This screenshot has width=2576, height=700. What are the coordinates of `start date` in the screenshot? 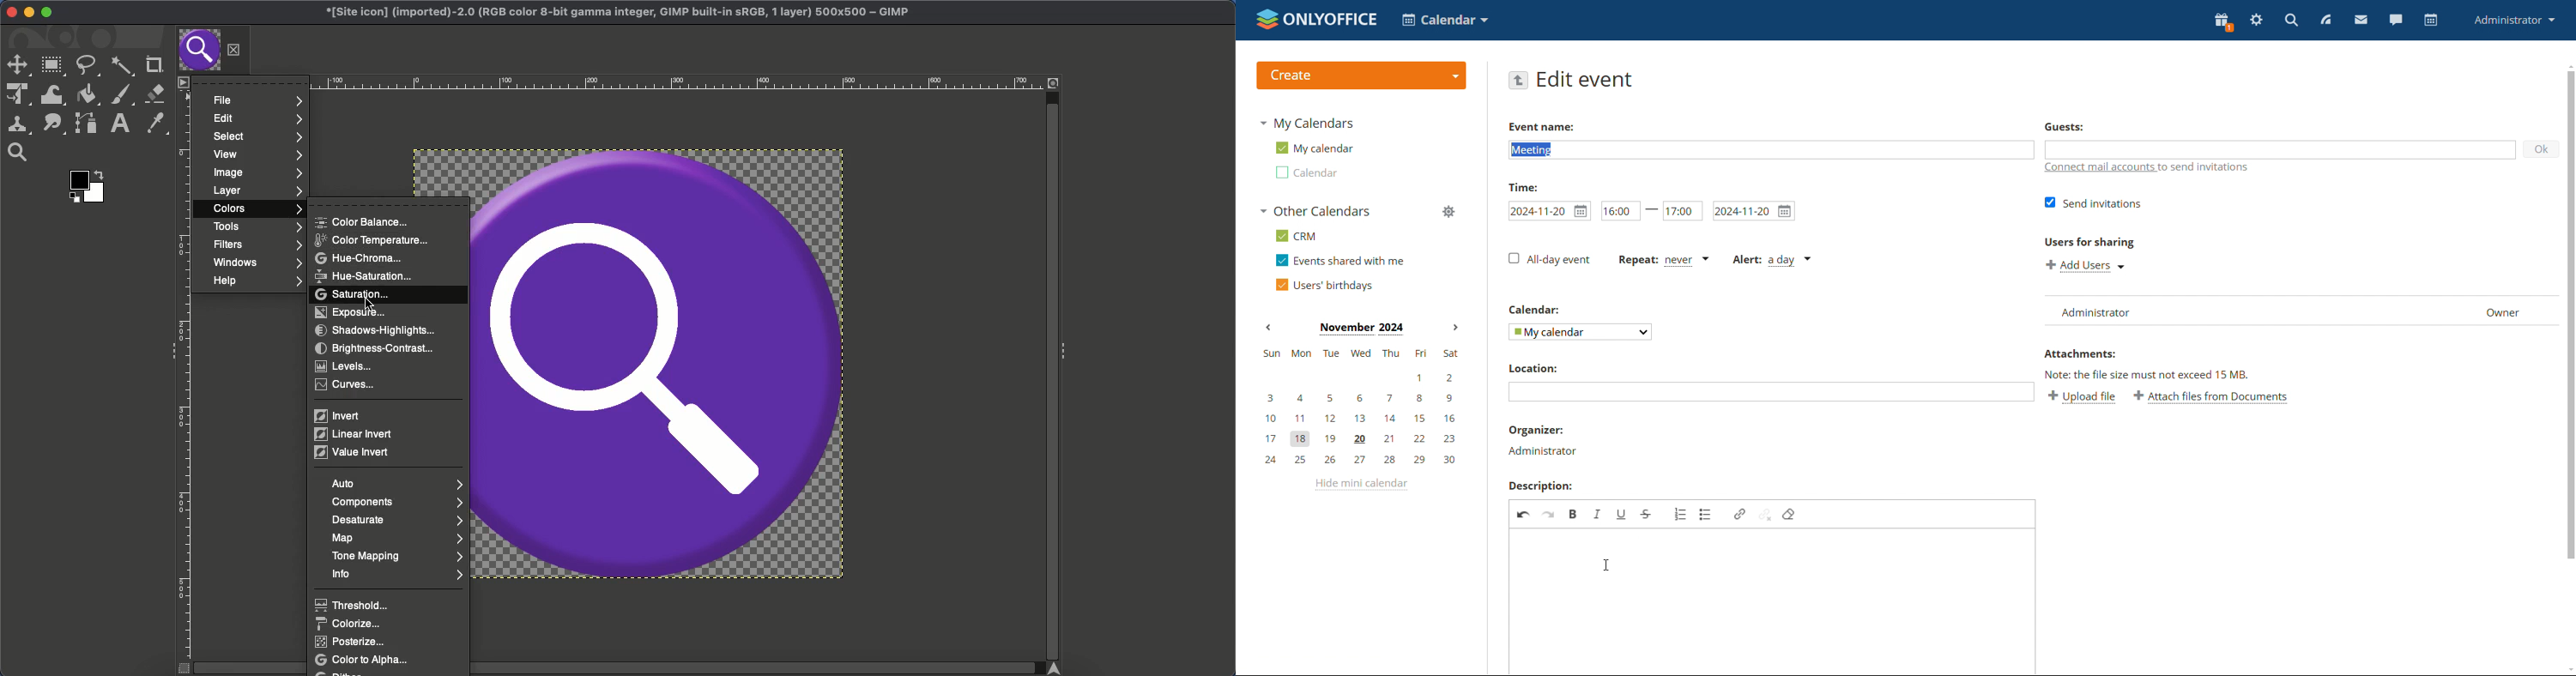 It's located at (1551, 211).